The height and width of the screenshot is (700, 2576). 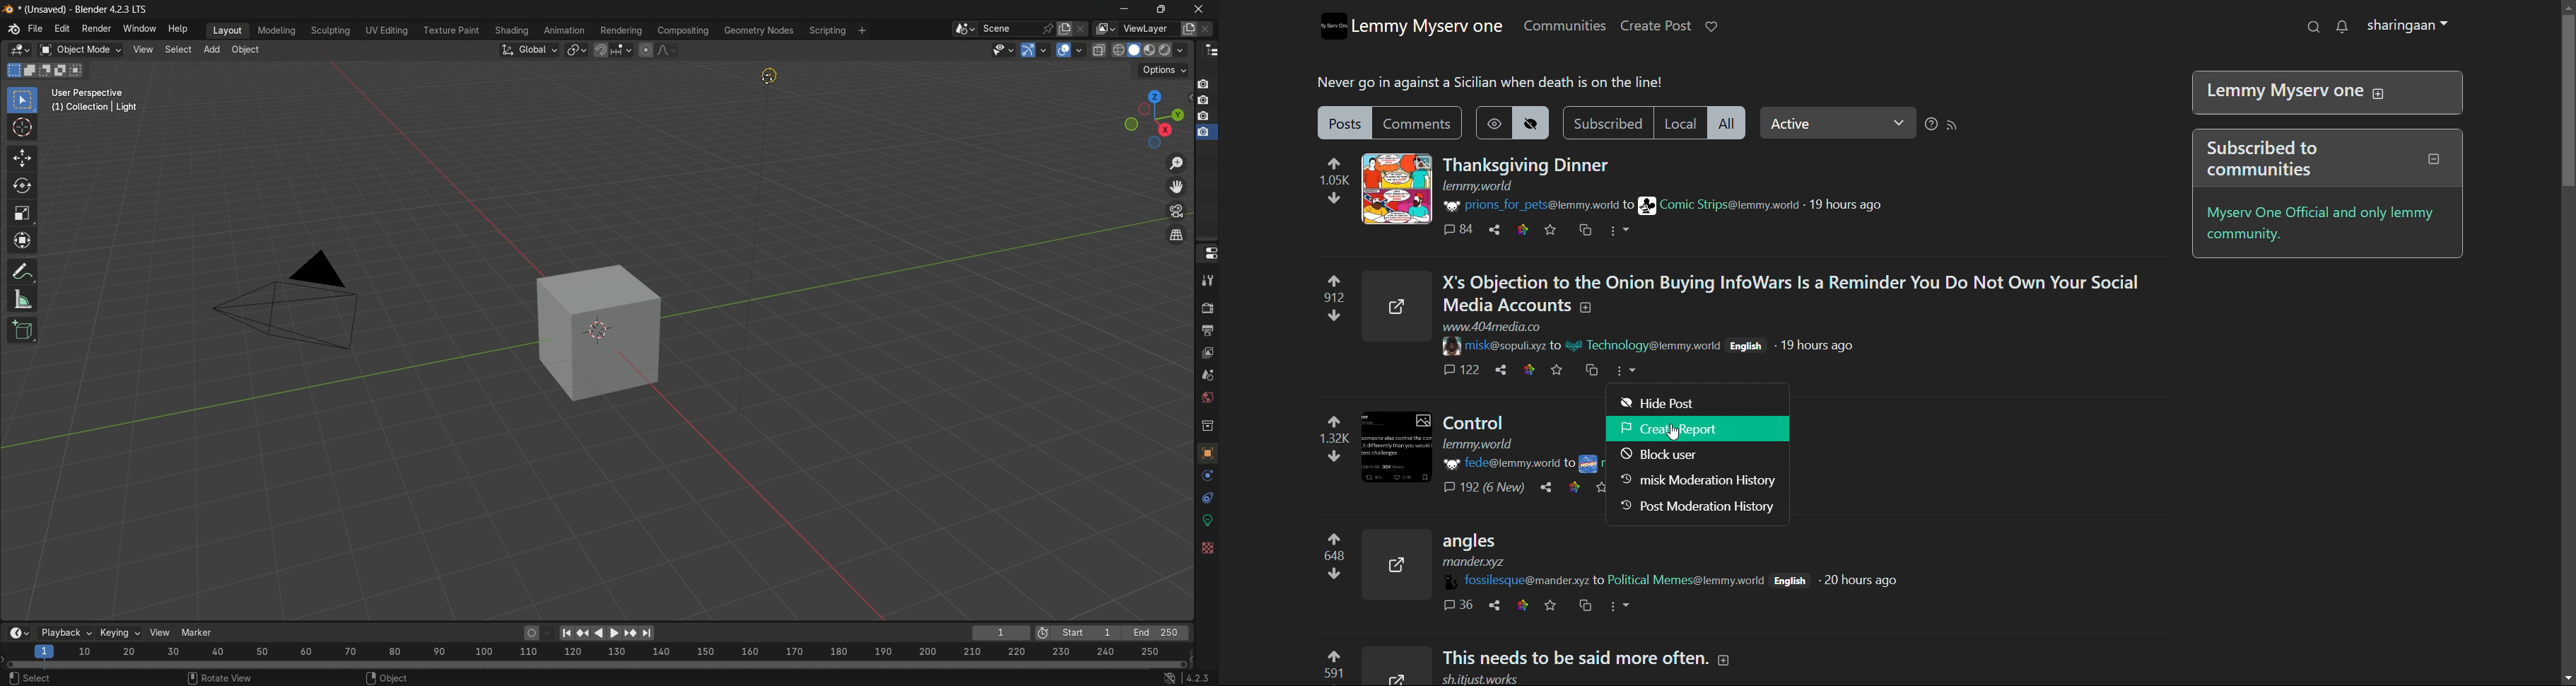 What do you see at coordinates (1145, 118) in the screenshot?
I see `preset viewpoint` at bounding box center [1145, 118].